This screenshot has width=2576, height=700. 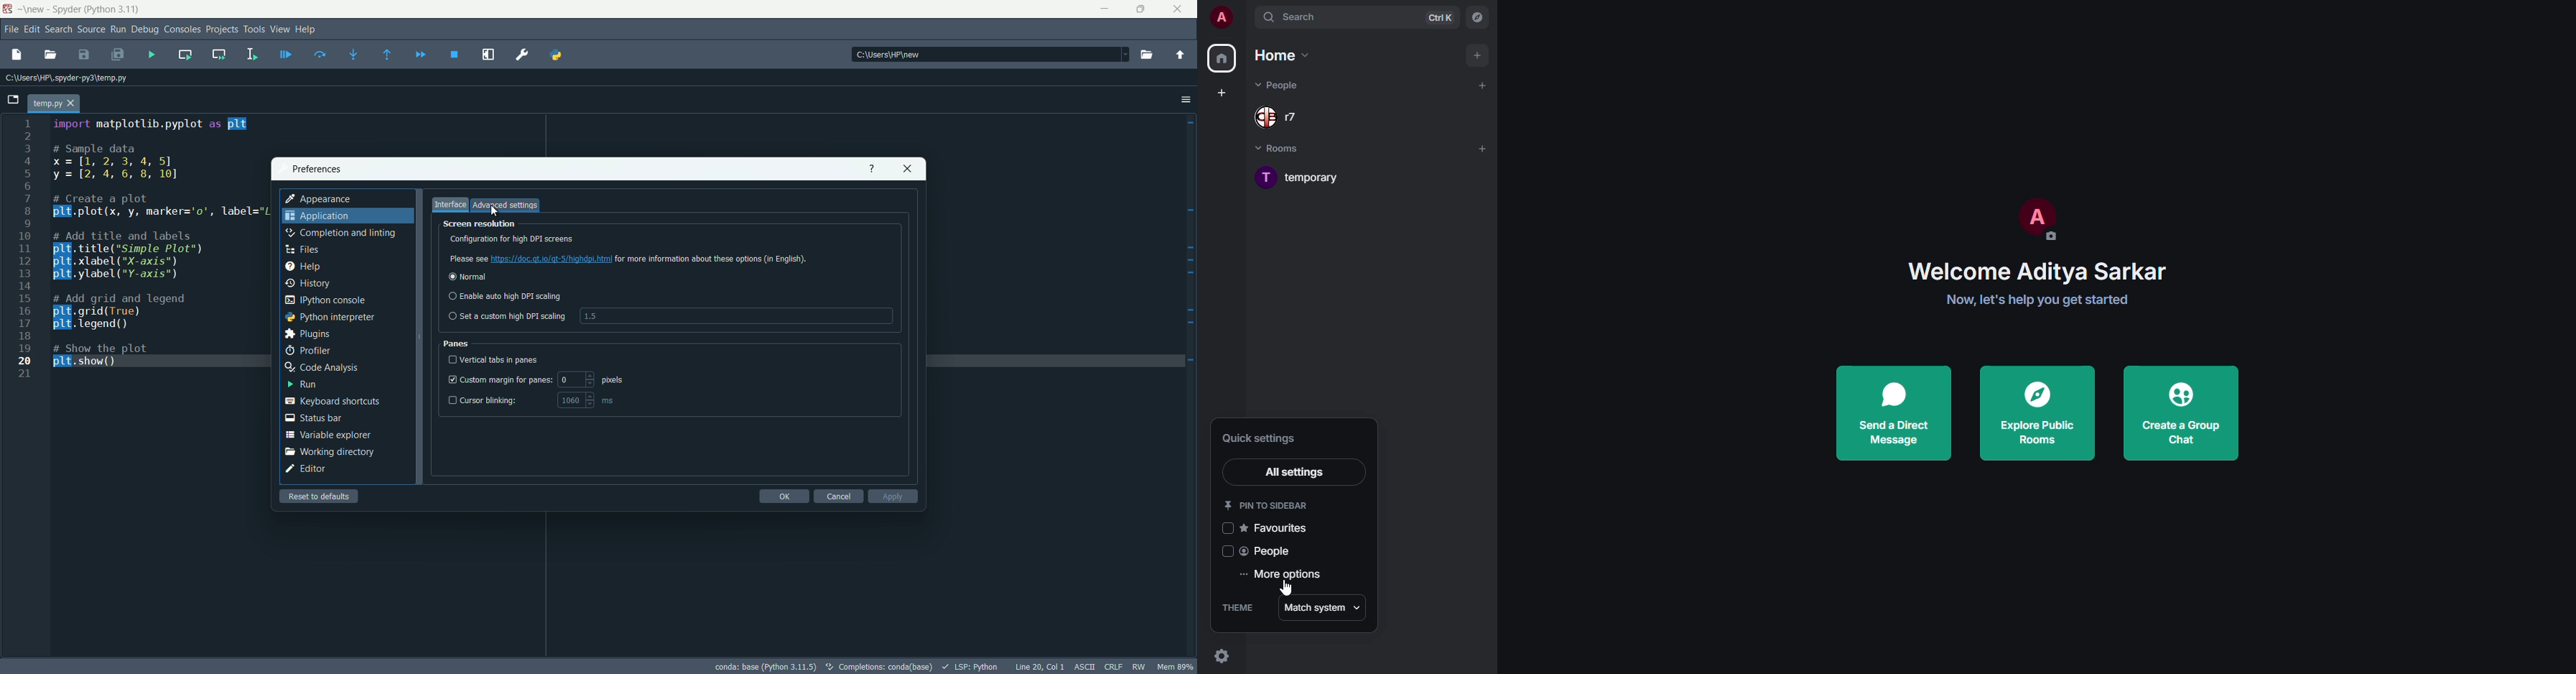 I want to click on file encoding, so click(x=1085, y=667).